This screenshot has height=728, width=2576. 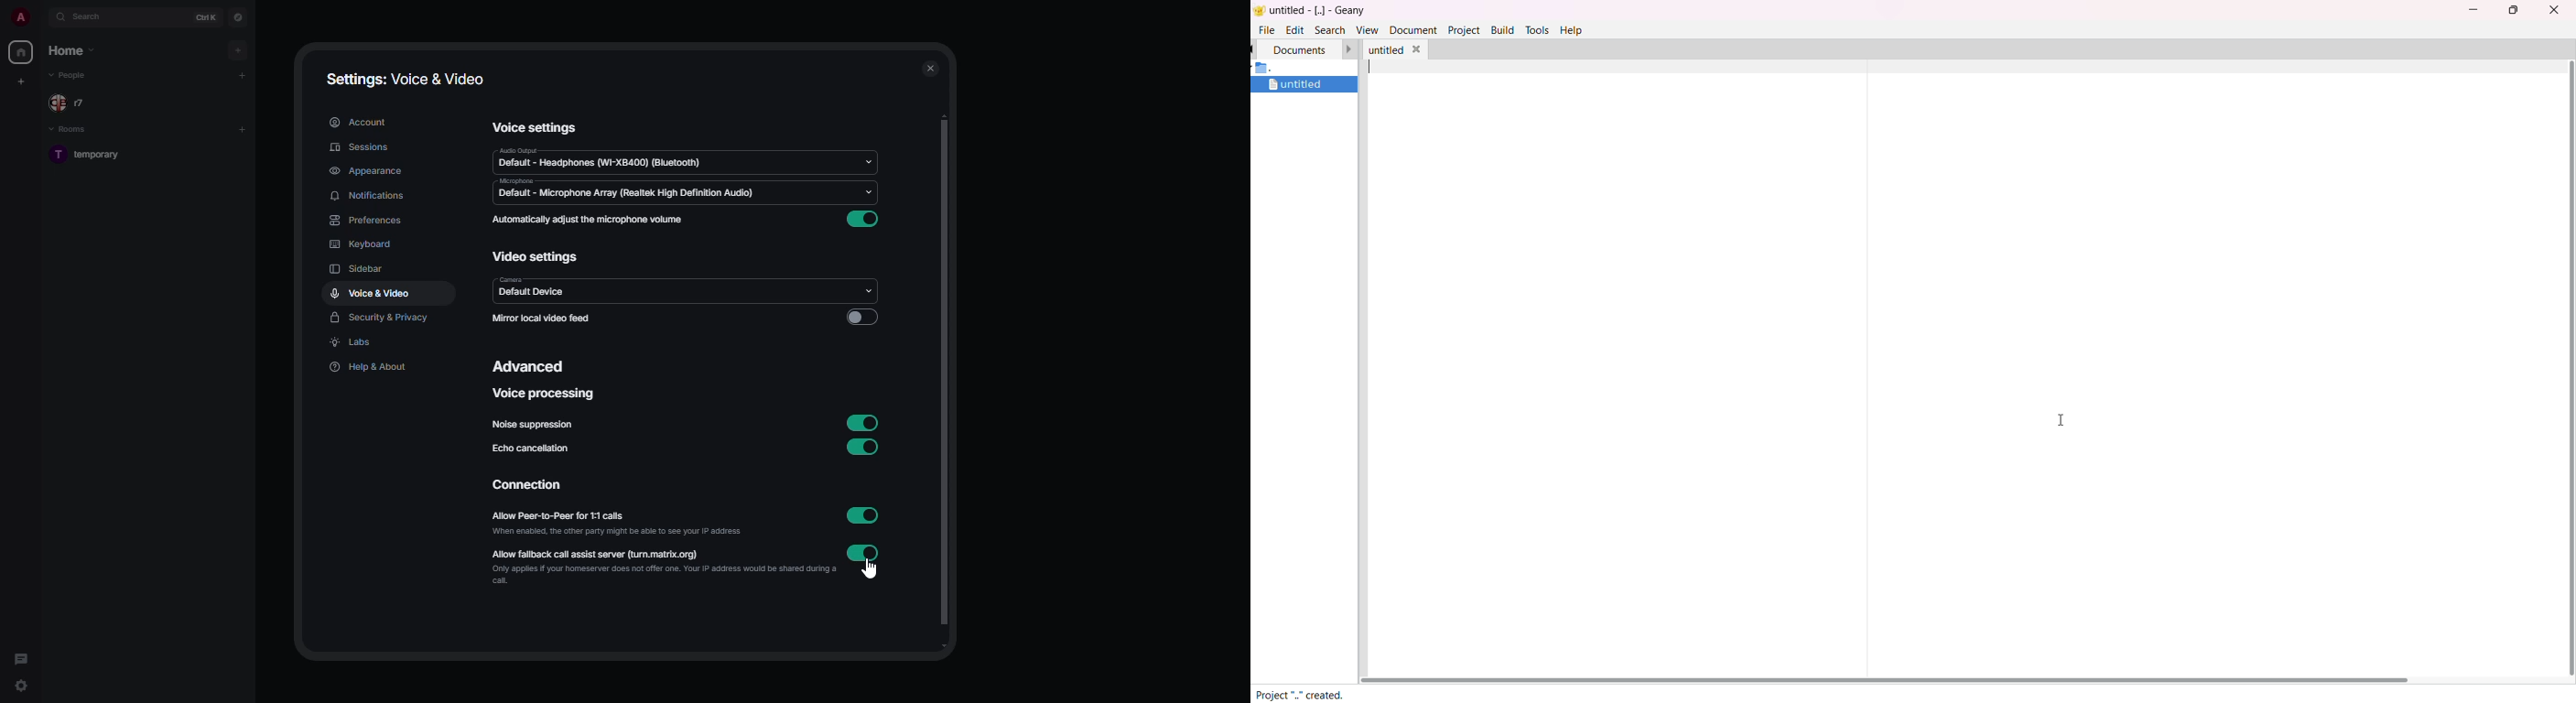 I want to click on camera default, so click(x=535, y=292).